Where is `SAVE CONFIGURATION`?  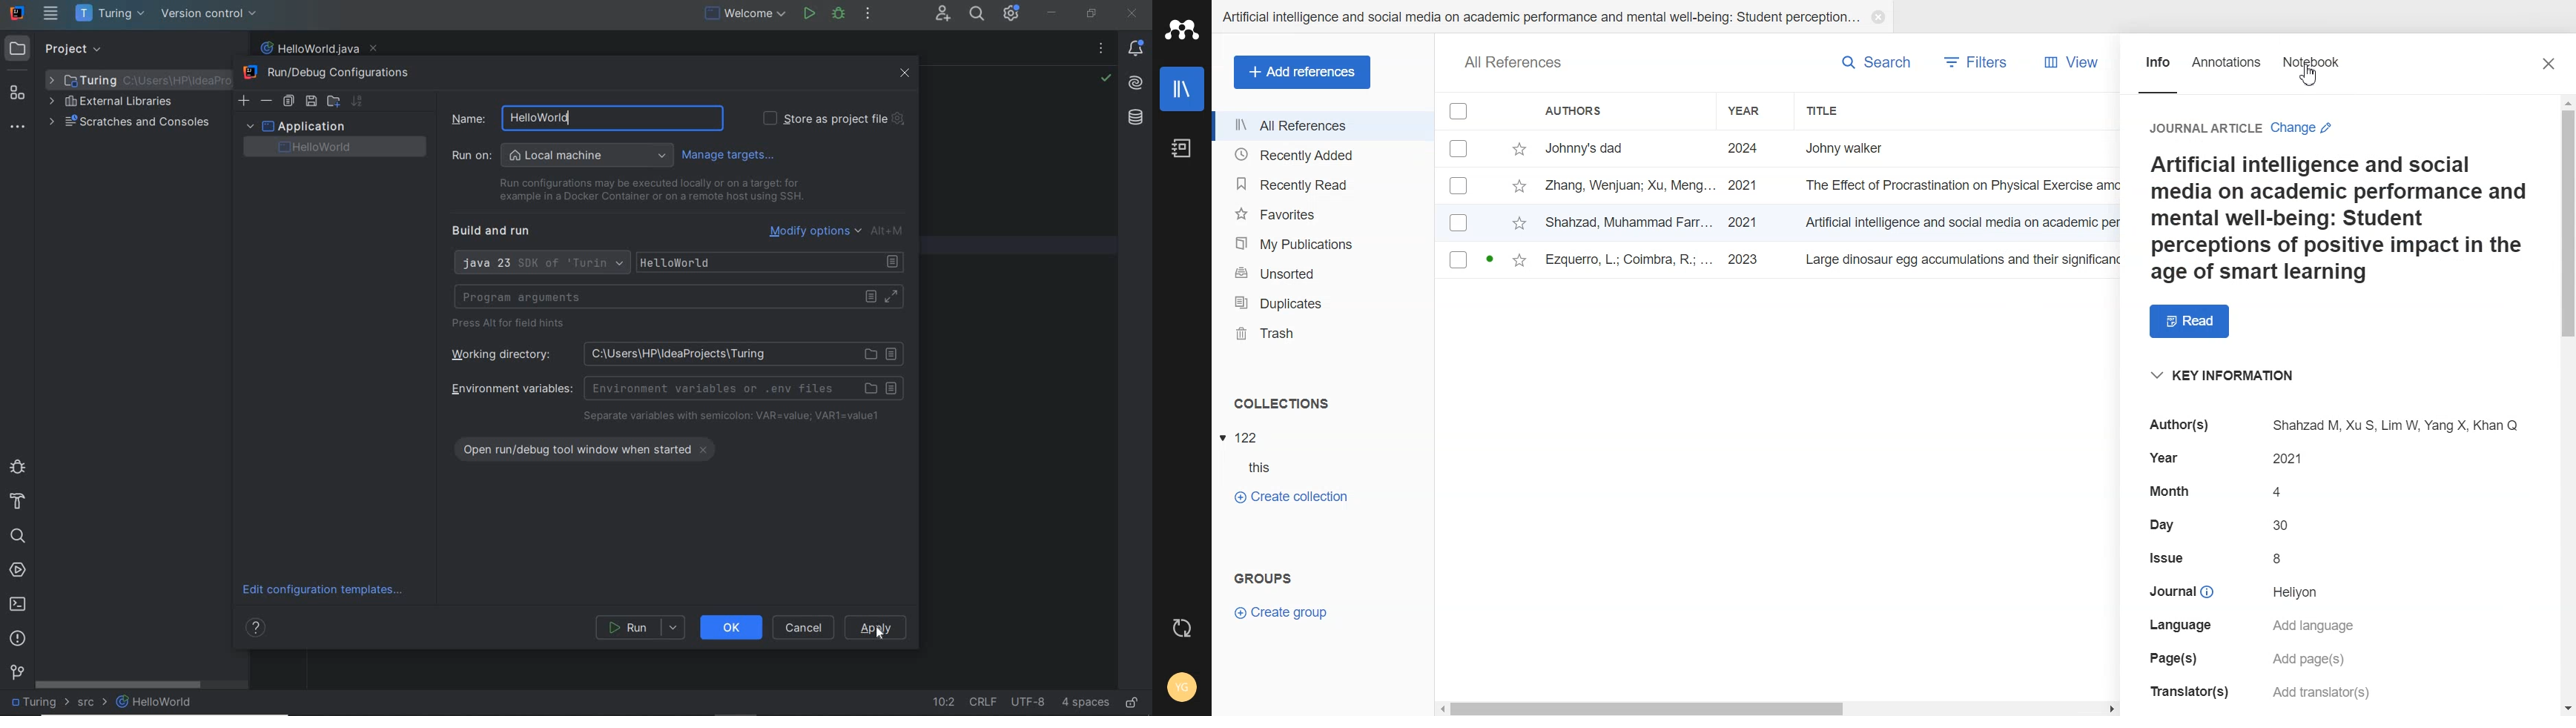 SAVE CONFIGURATION is located at coordinates (311, 102).